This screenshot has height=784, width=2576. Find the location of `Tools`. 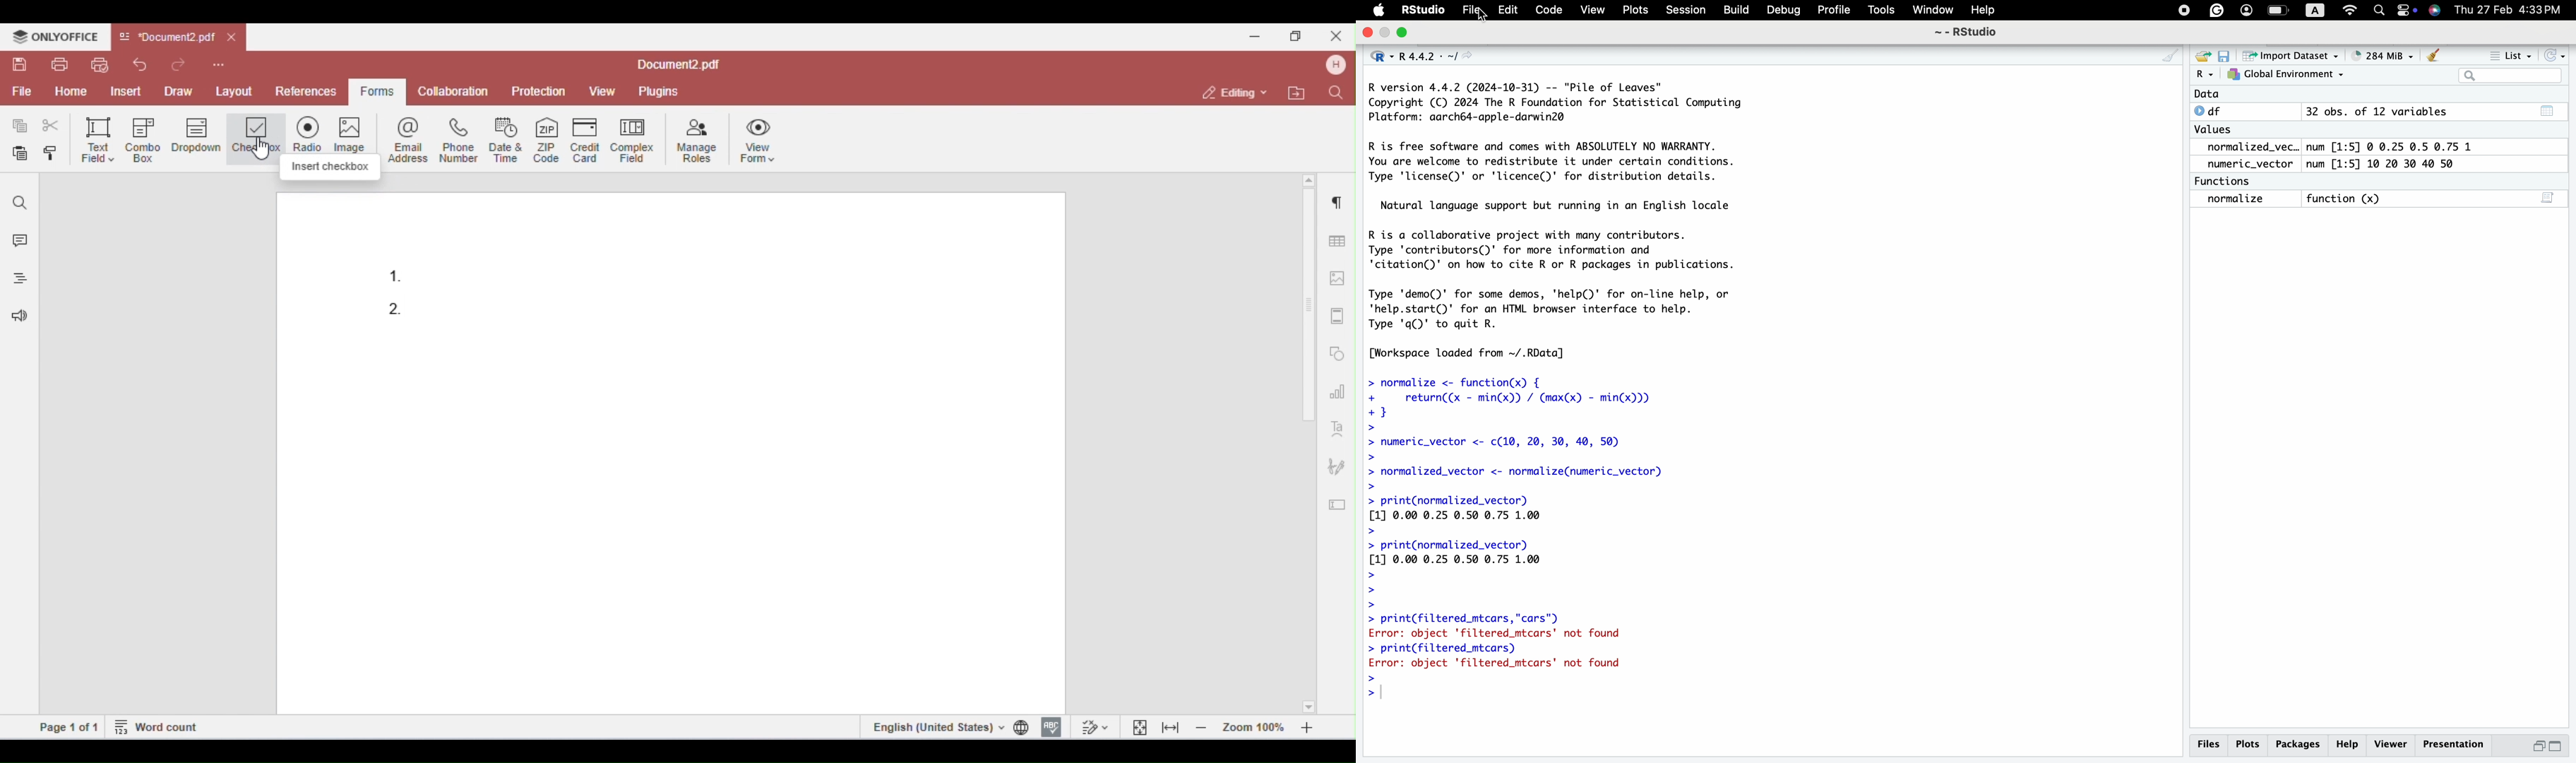

Tools is located at coordinates (1883, 9).